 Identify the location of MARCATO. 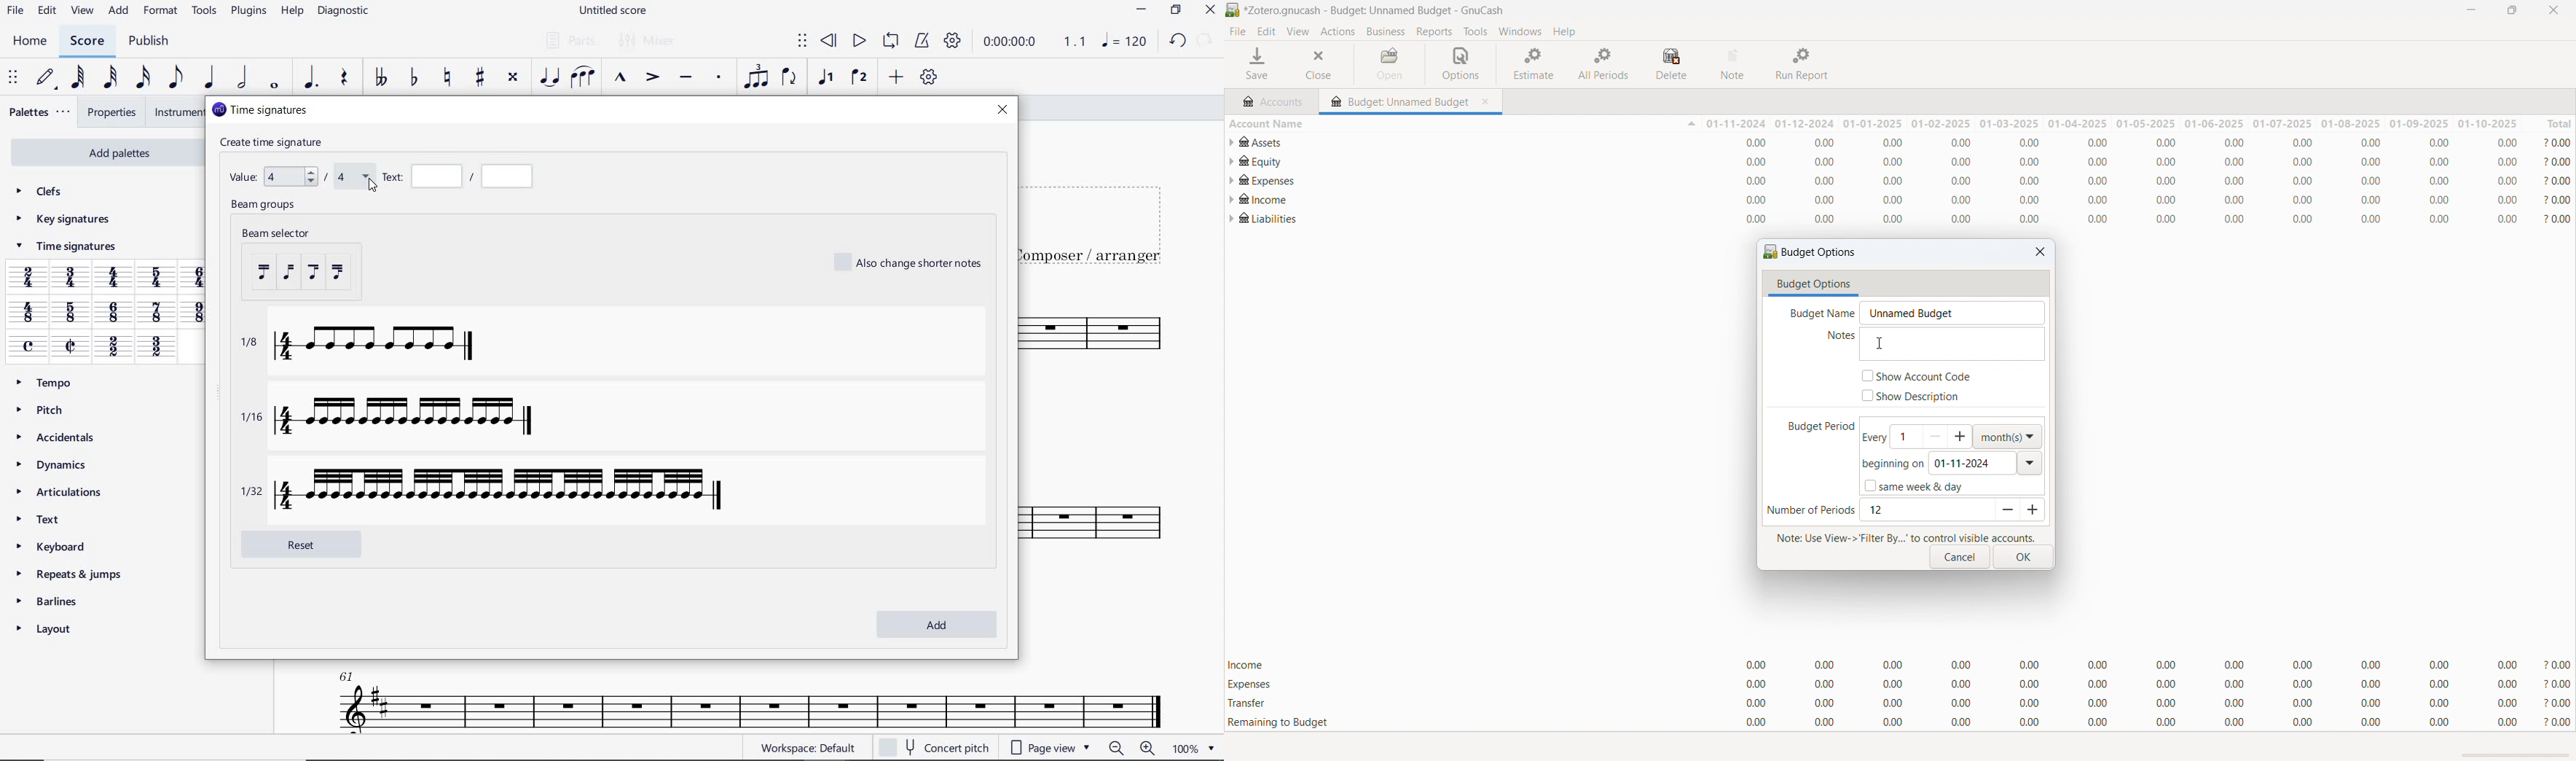
(621, 79).